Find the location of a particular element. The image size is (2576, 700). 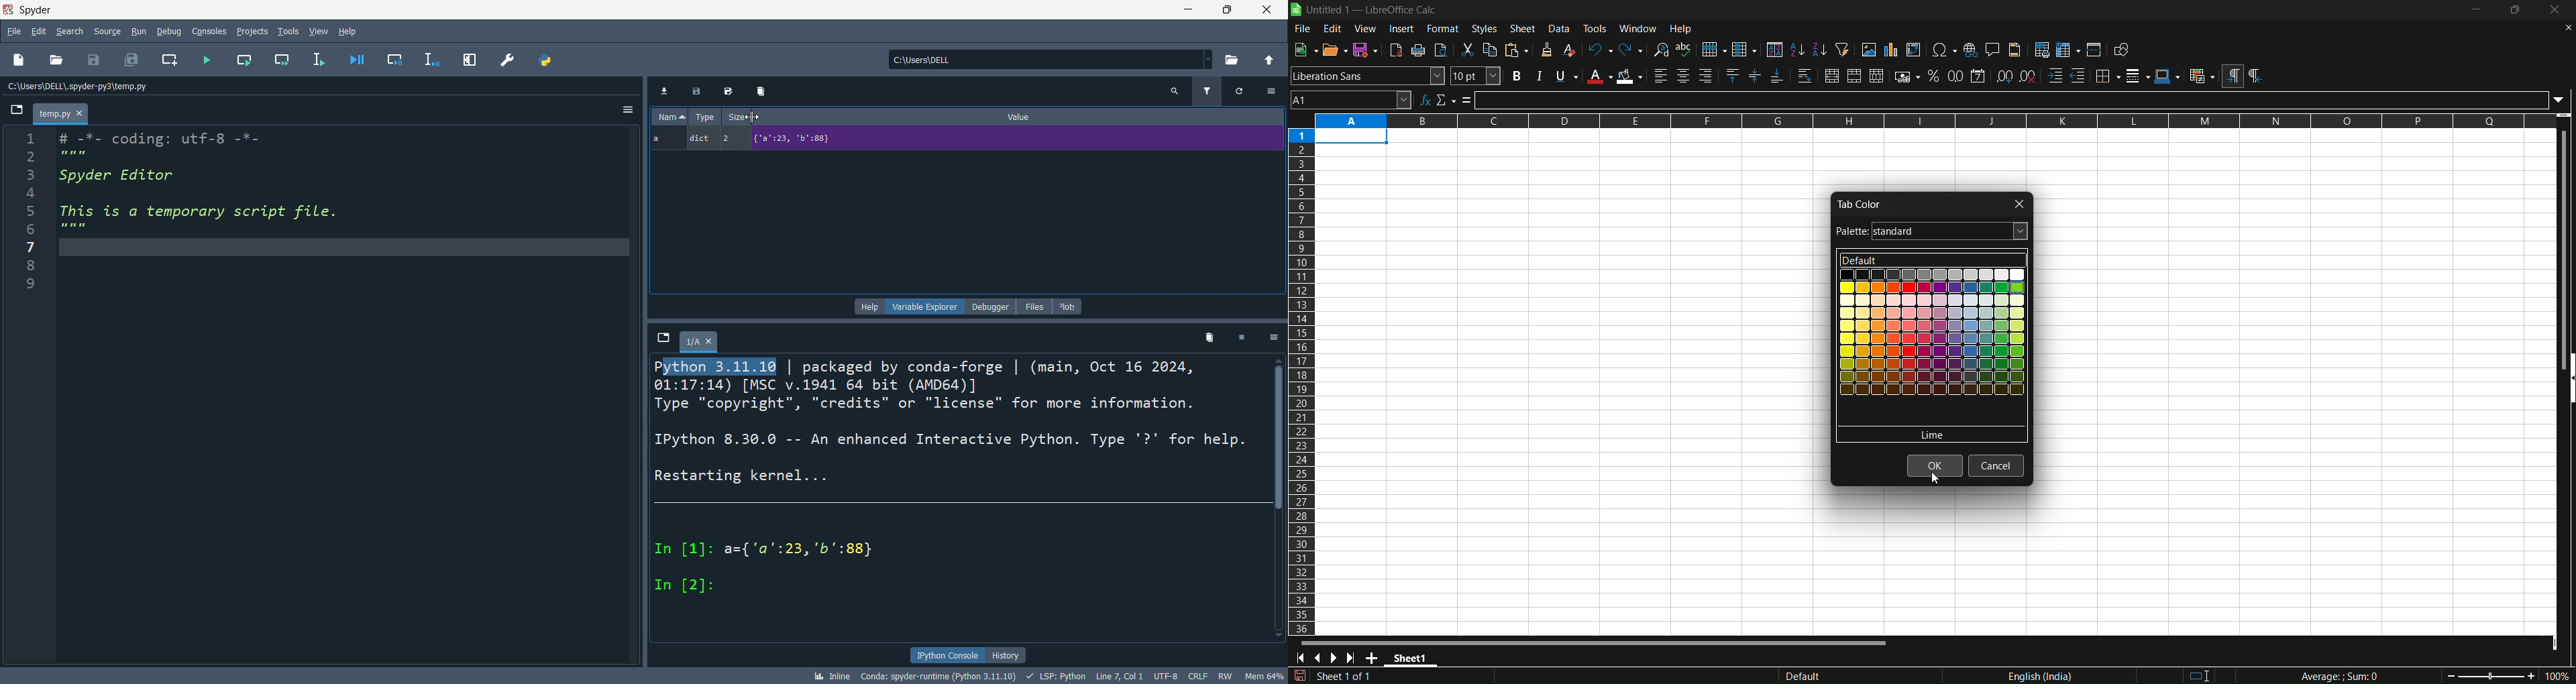

font color is located at coordinates (1599, 76).